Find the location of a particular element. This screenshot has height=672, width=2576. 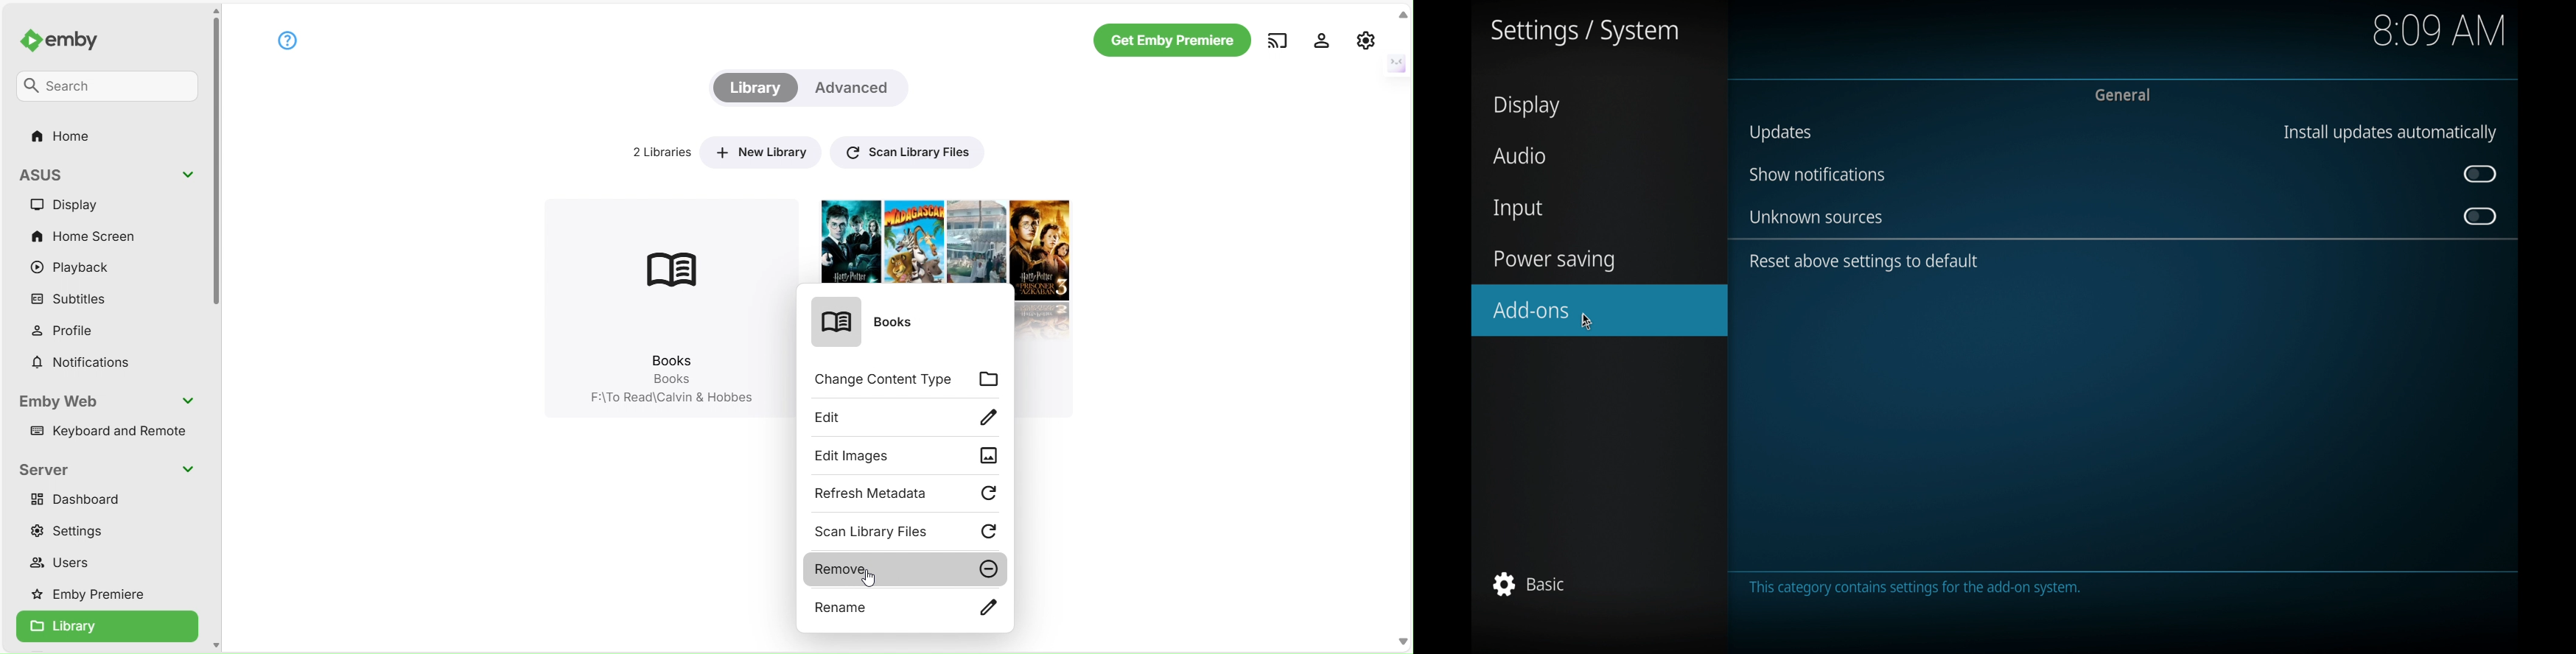

Remove is located at coordinates (905, 569).